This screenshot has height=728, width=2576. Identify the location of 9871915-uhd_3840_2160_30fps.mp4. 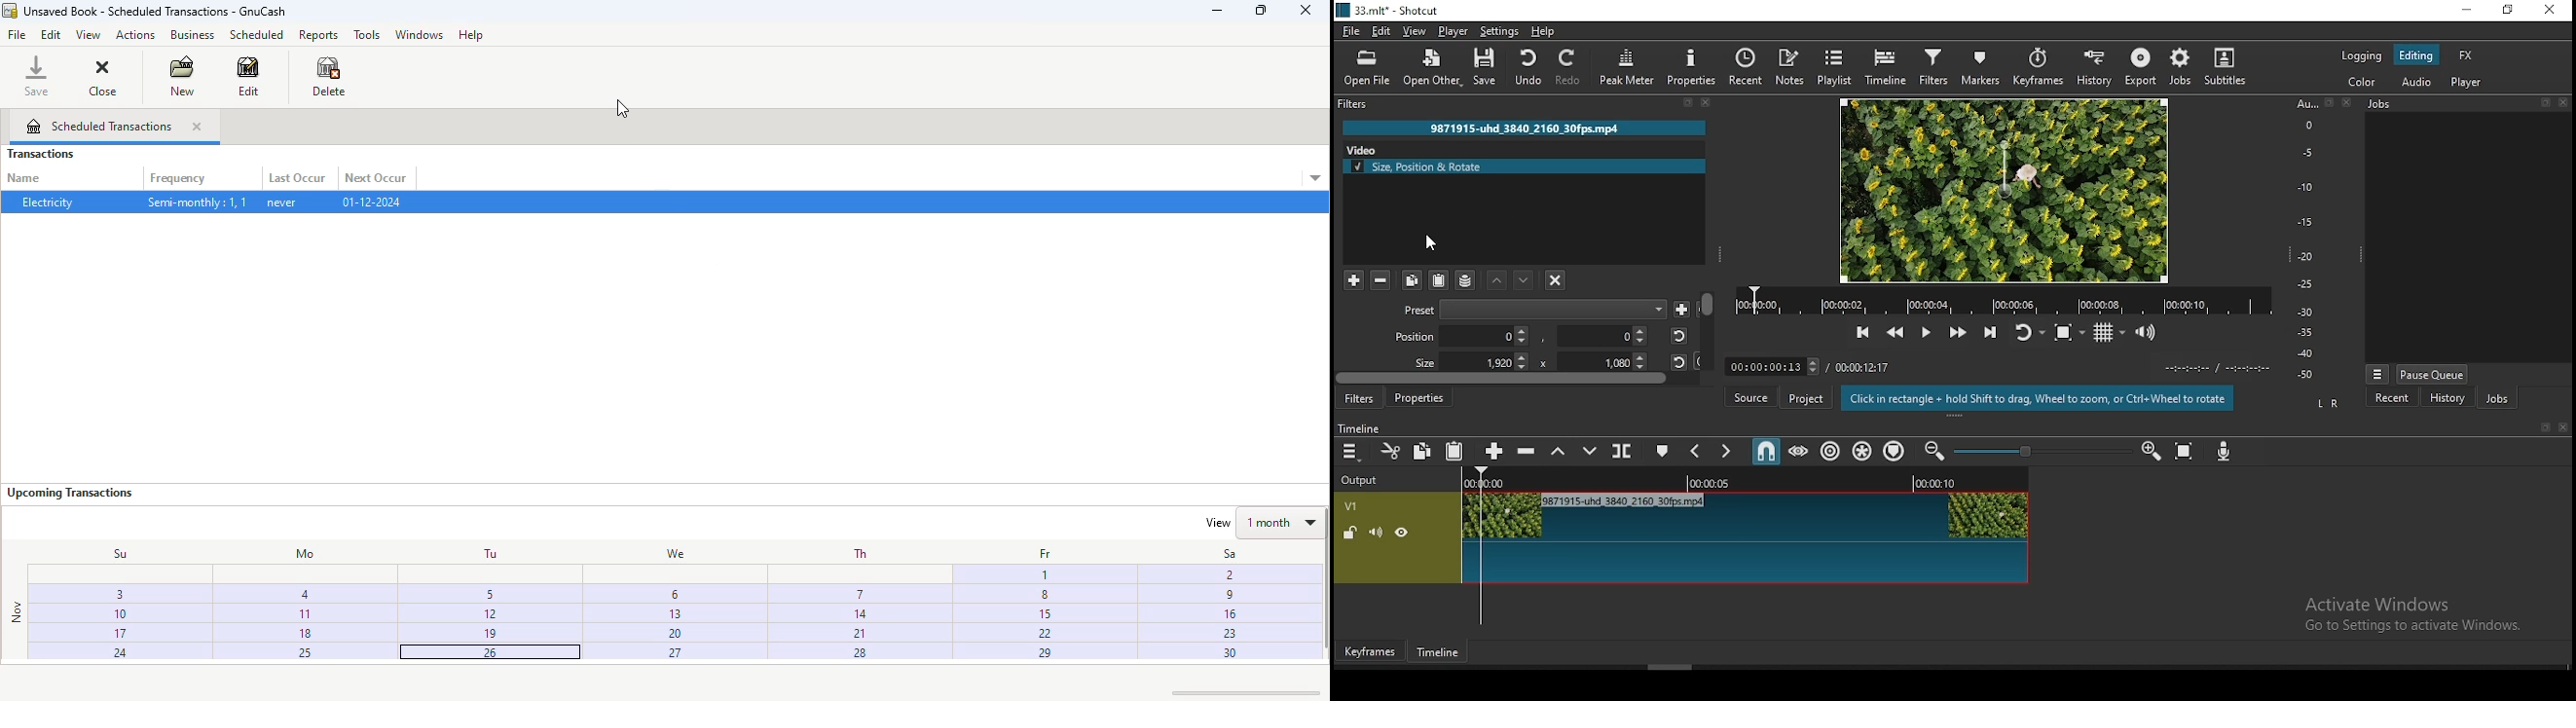
(1520, 129).